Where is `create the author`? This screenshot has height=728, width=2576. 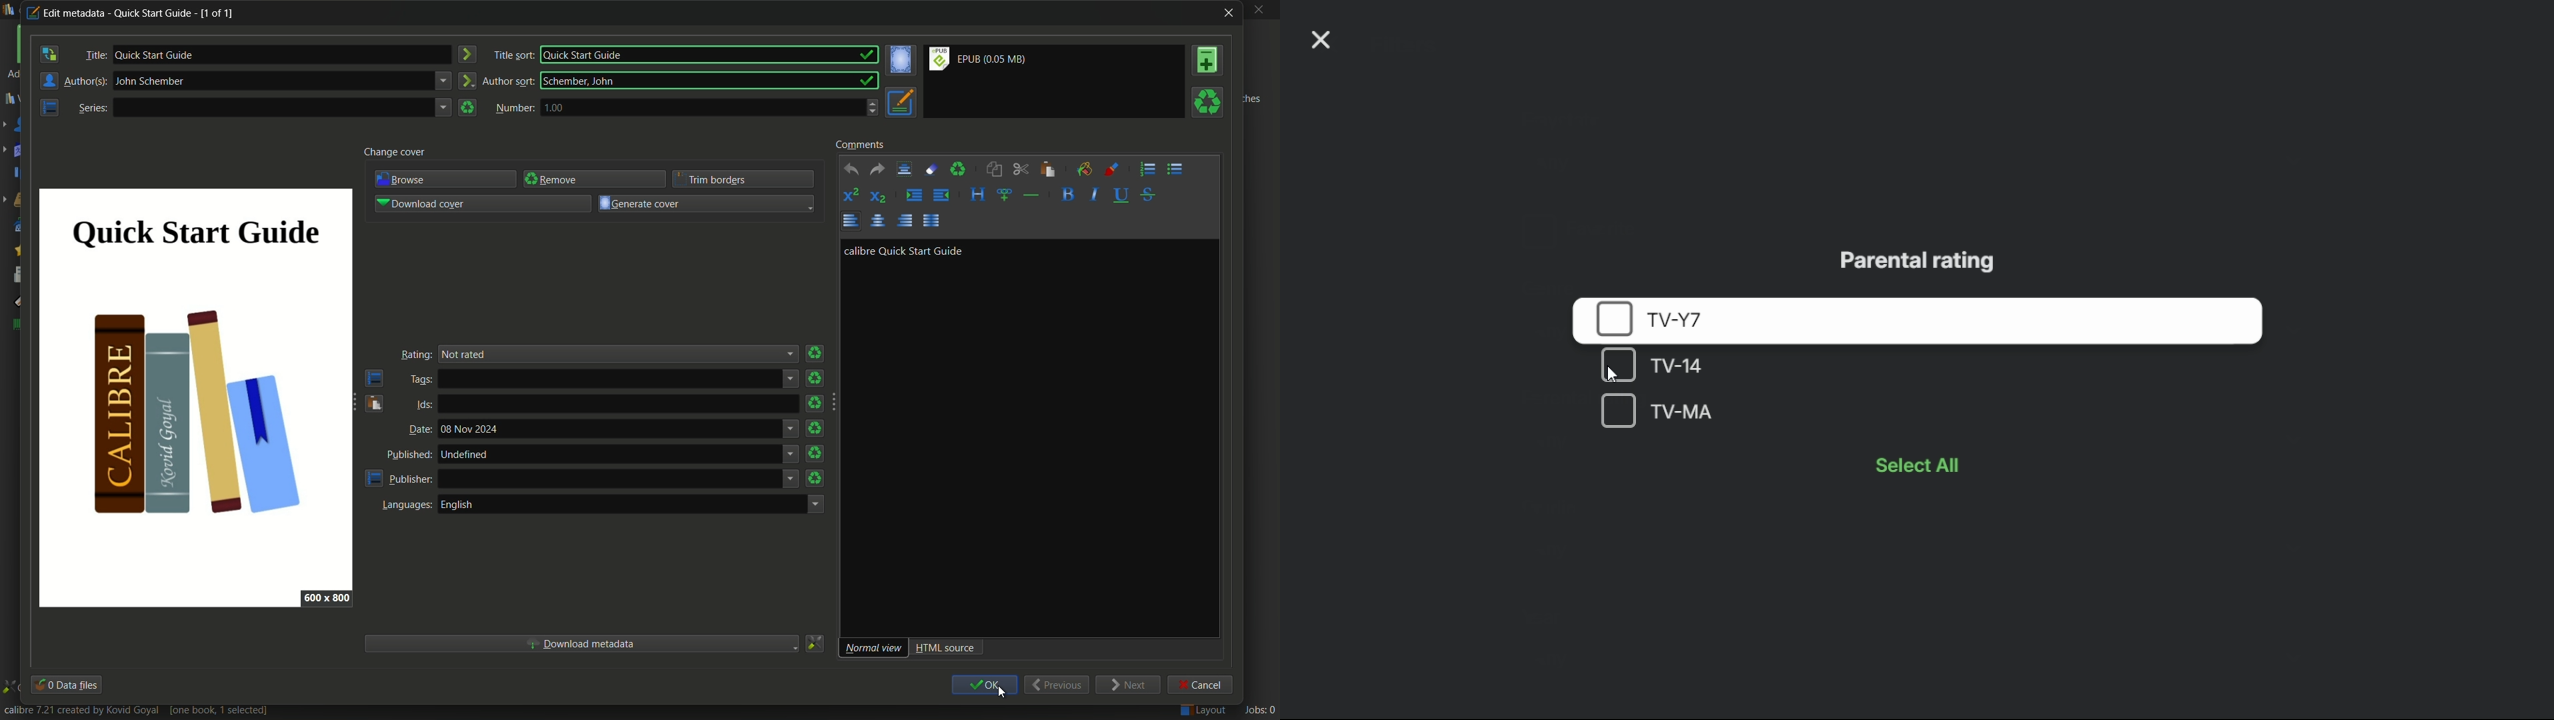 create the author is located at coordinates (469, 82).